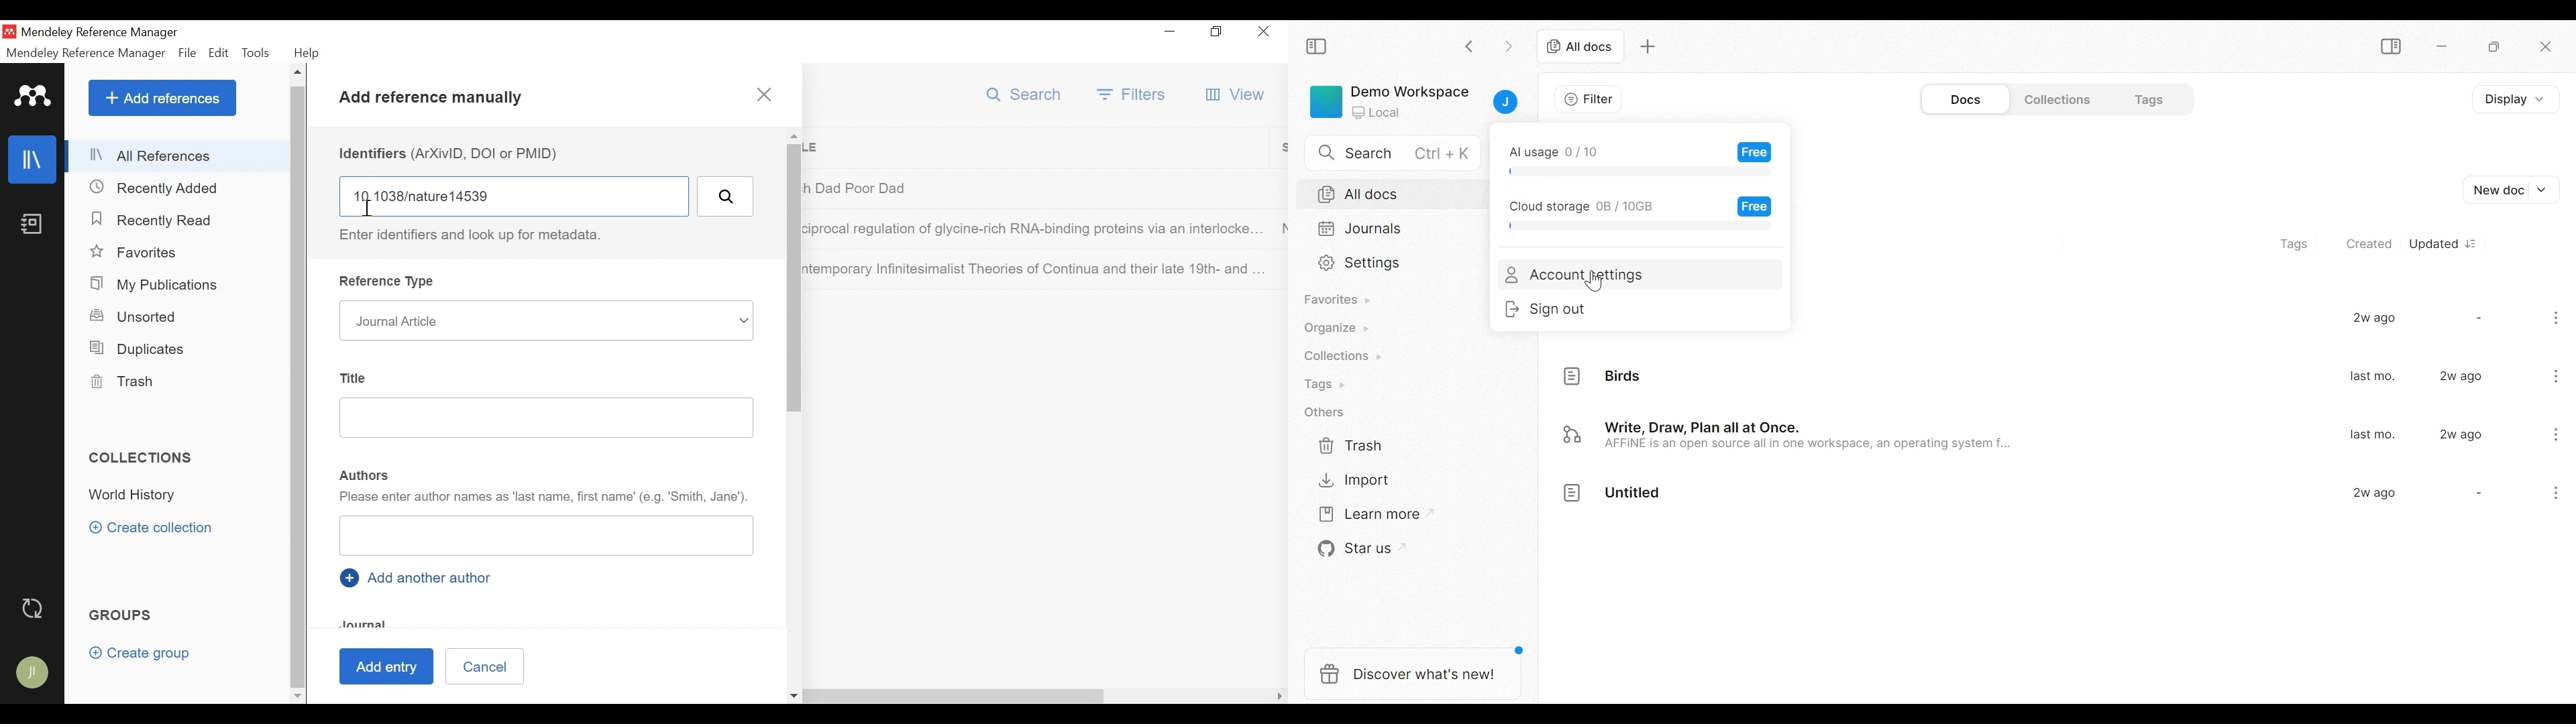  What do you see at coordinates (2374, 494) in the screenshot?
I see `2w ago` at bounding box center [2374, 494].